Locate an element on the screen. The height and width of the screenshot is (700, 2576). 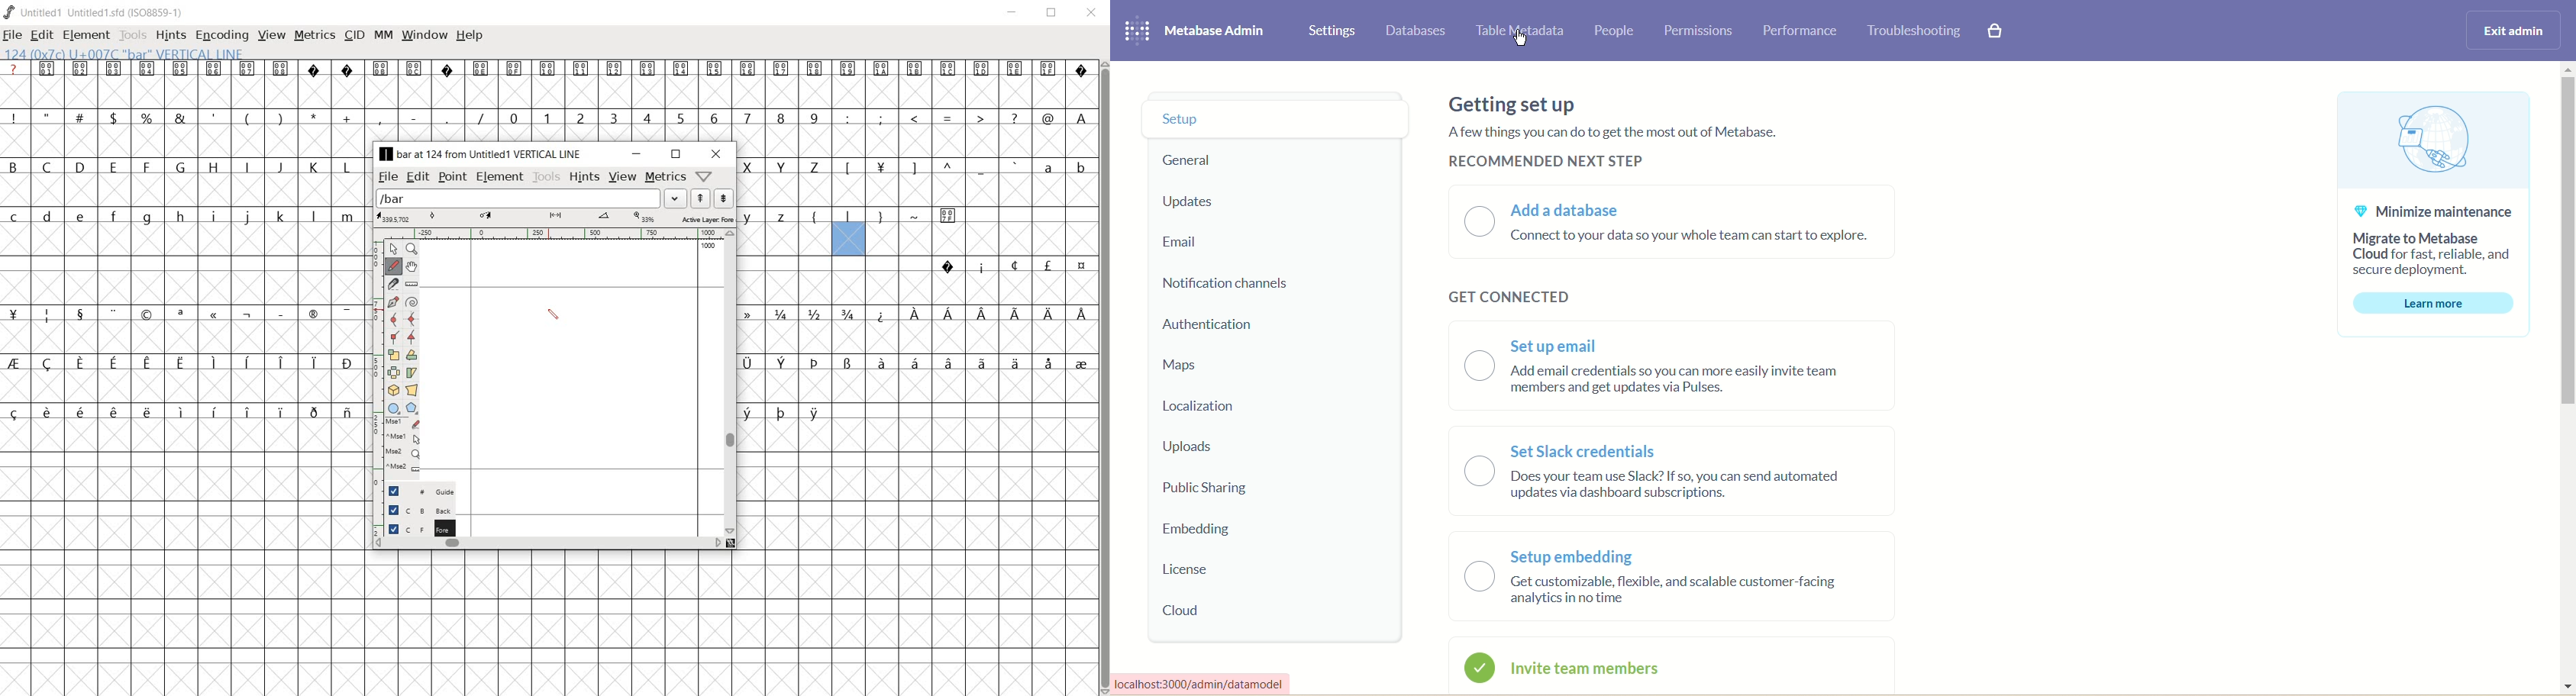
scrollbar is located at coordinates (1104, 376).